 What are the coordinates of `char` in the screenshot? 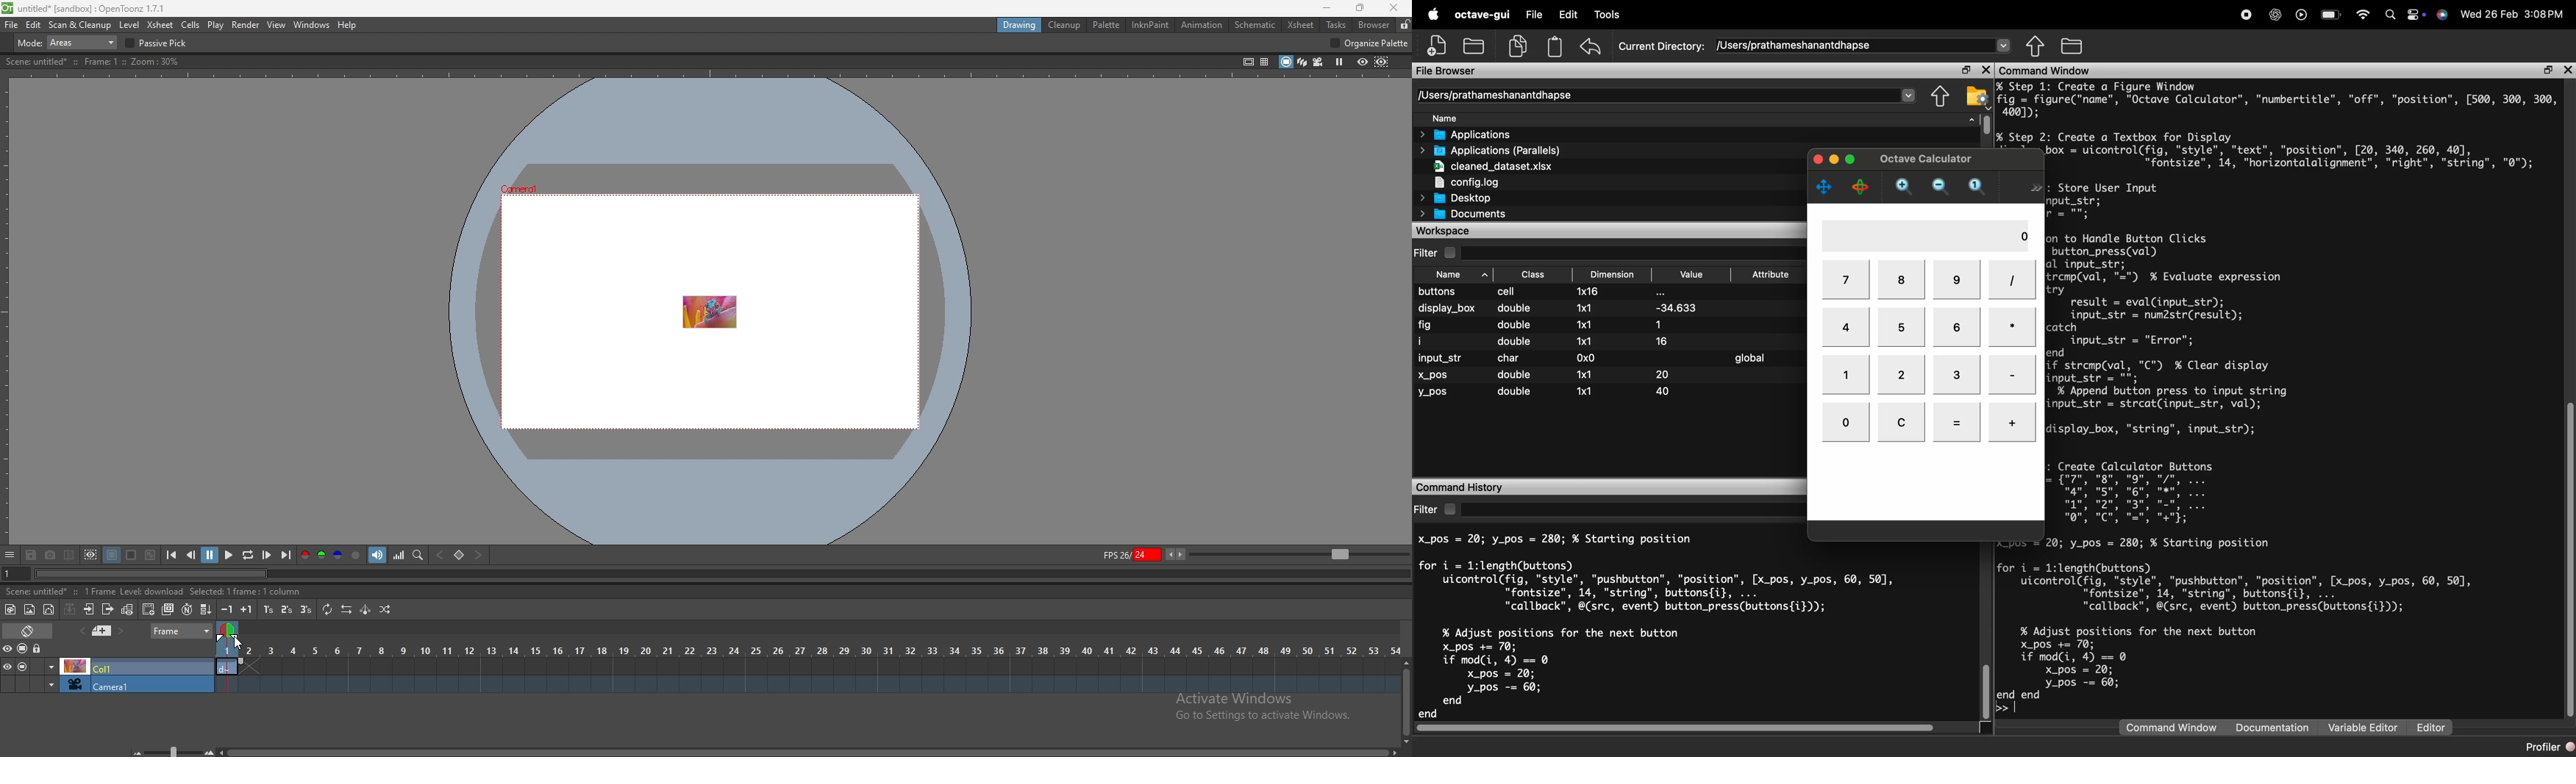 It's located at (1510, 358).